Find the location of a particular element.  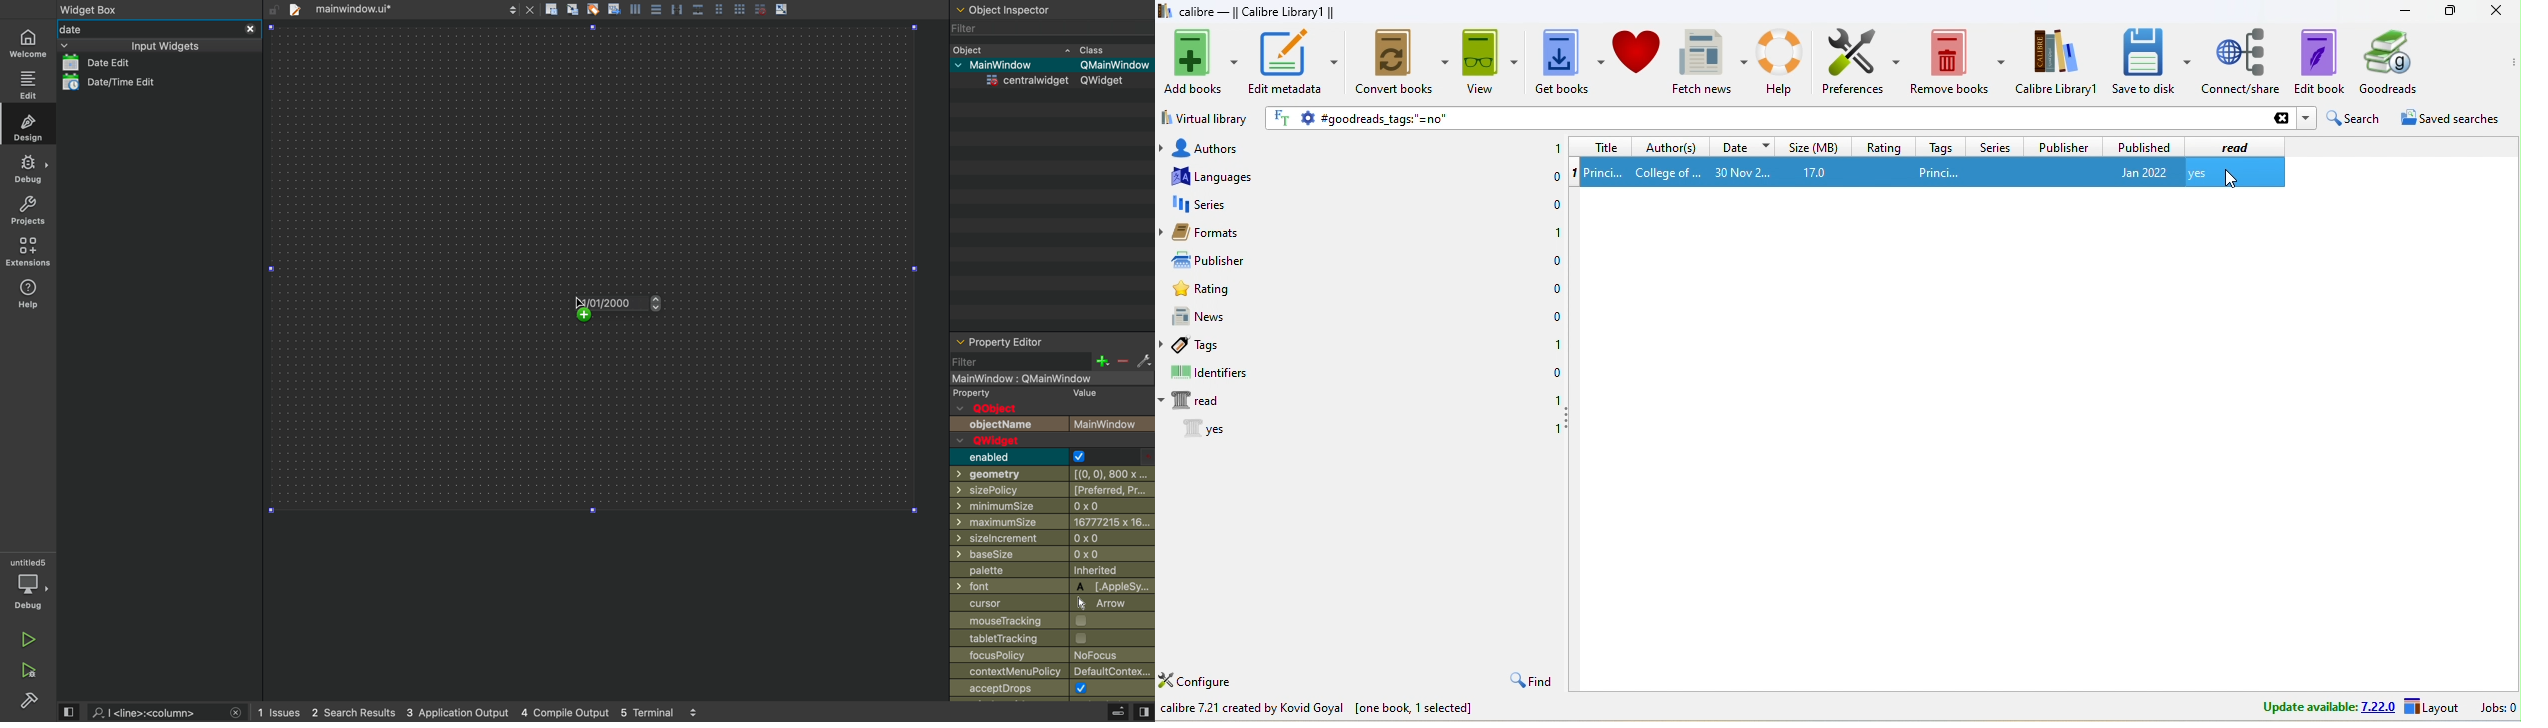

fetch news is located at coordinates (1710, 61).